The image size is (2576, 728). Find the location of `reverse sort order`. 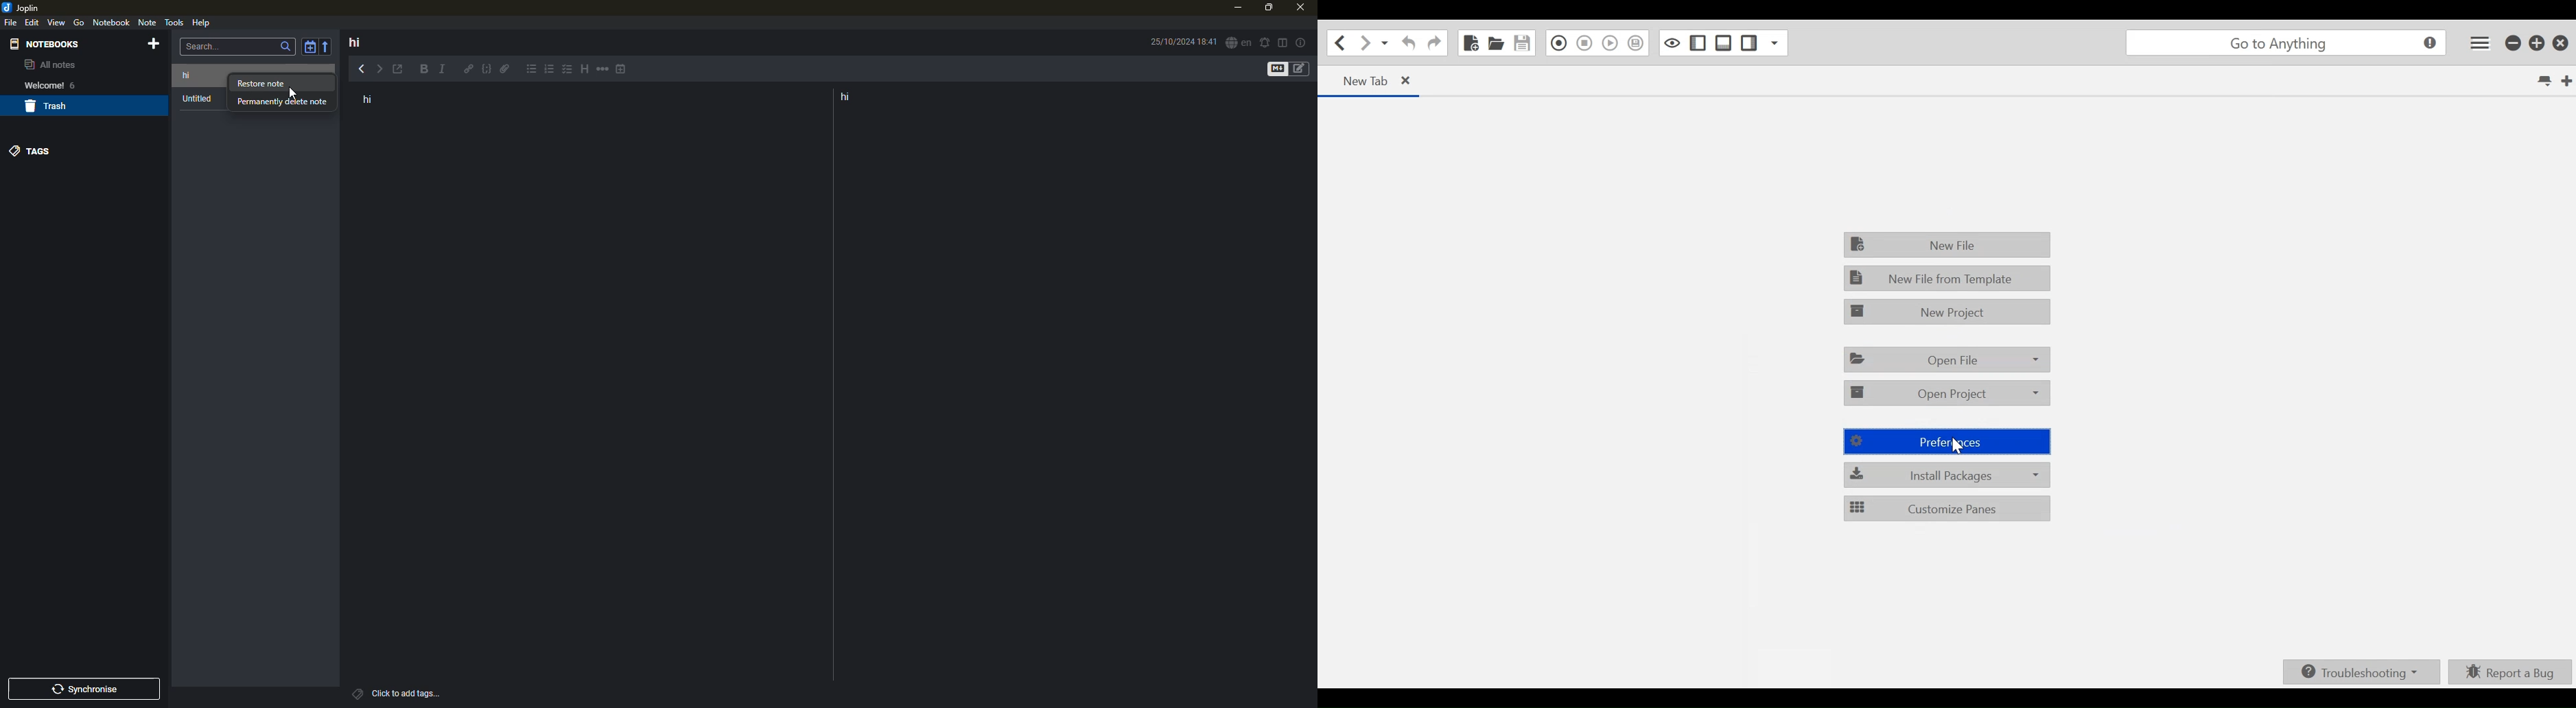

reverse sort order is located at coordinates (329, 45).